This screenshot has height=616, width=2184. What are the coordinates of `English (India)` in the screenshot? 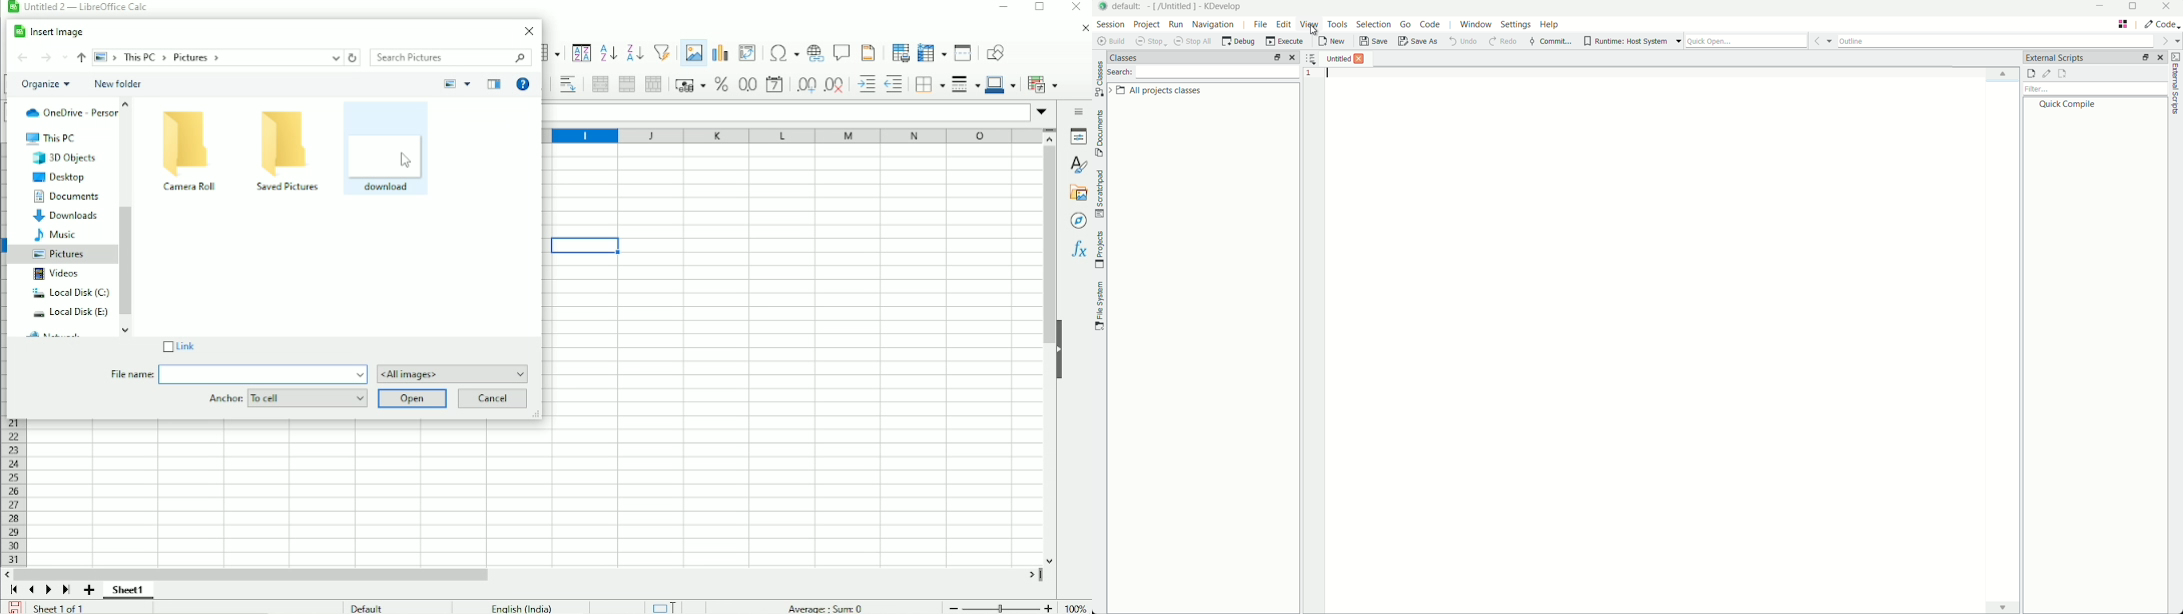 It's located at (519, 606).